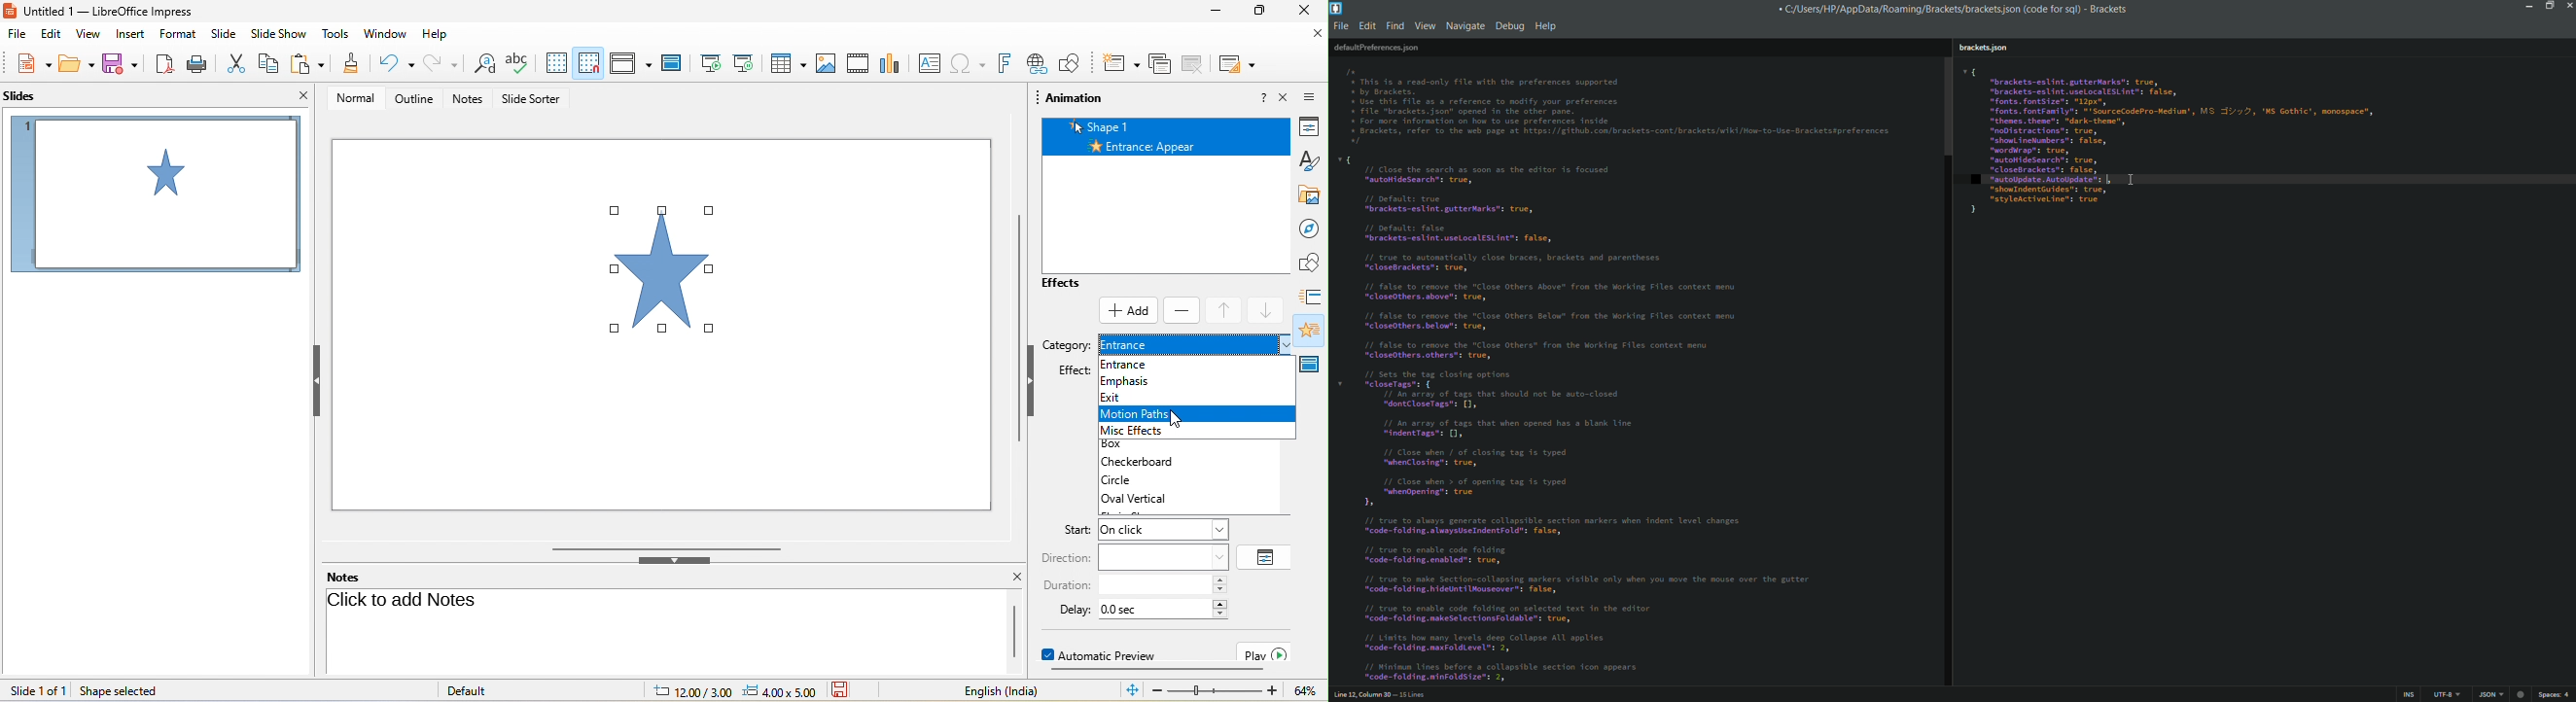 Image resolution: width=2576 pixels, height=728 pixels. What do you see at coordinates (1396, 26) in the screenshot?
I see `find menu` at bounding box center [1396, 26].